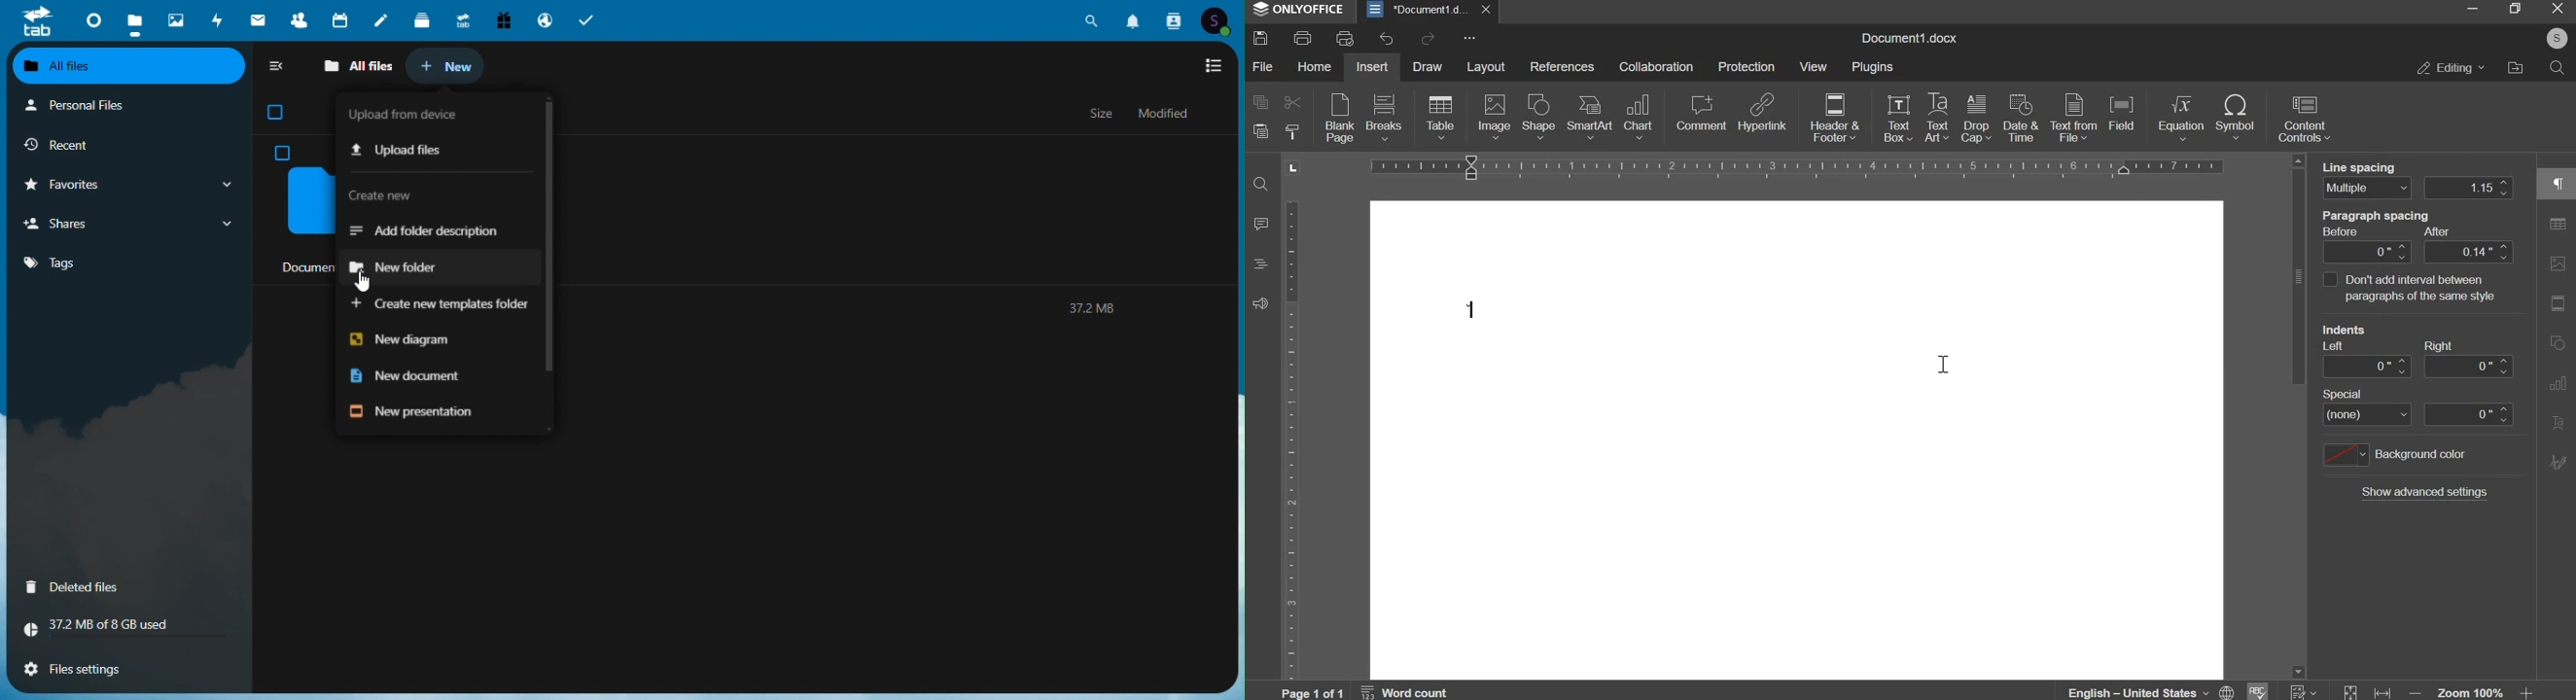  Describe the element at coordinates (2469, 188) in the screenshot. I see `line spacing distance` at that location.